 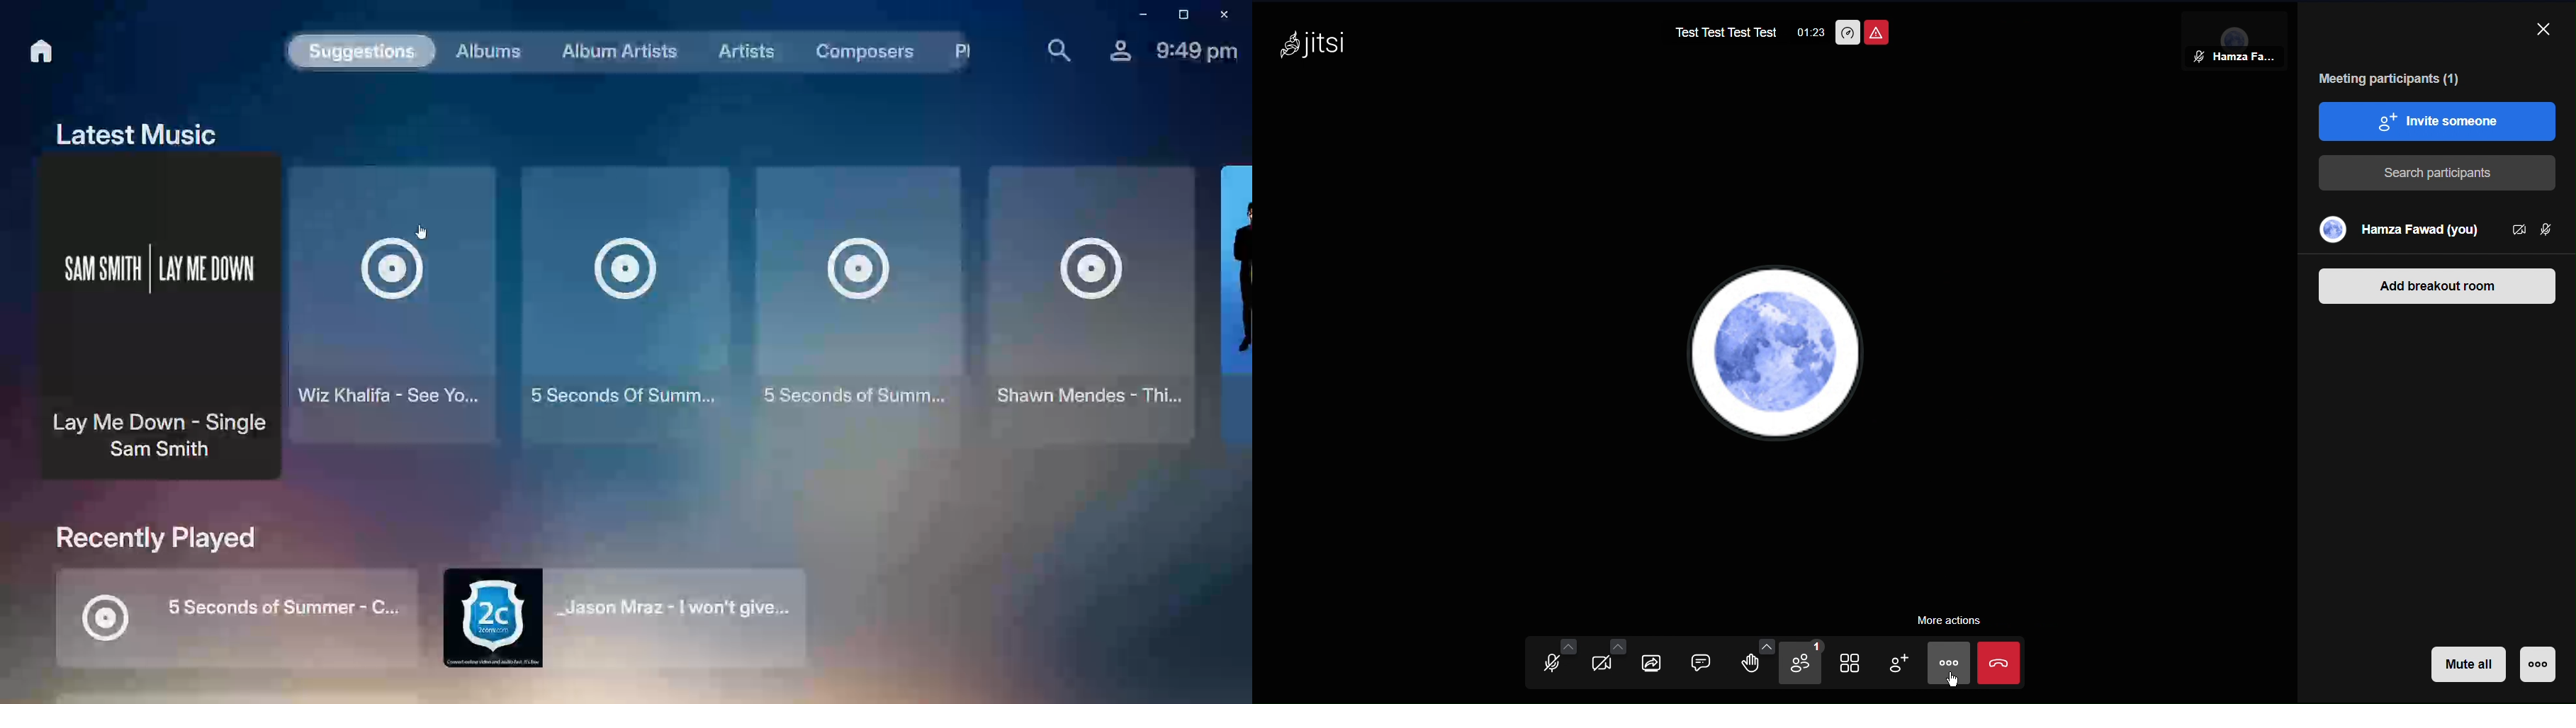 I want to click on Wiz Khalifa, so click(x=393, y=310).